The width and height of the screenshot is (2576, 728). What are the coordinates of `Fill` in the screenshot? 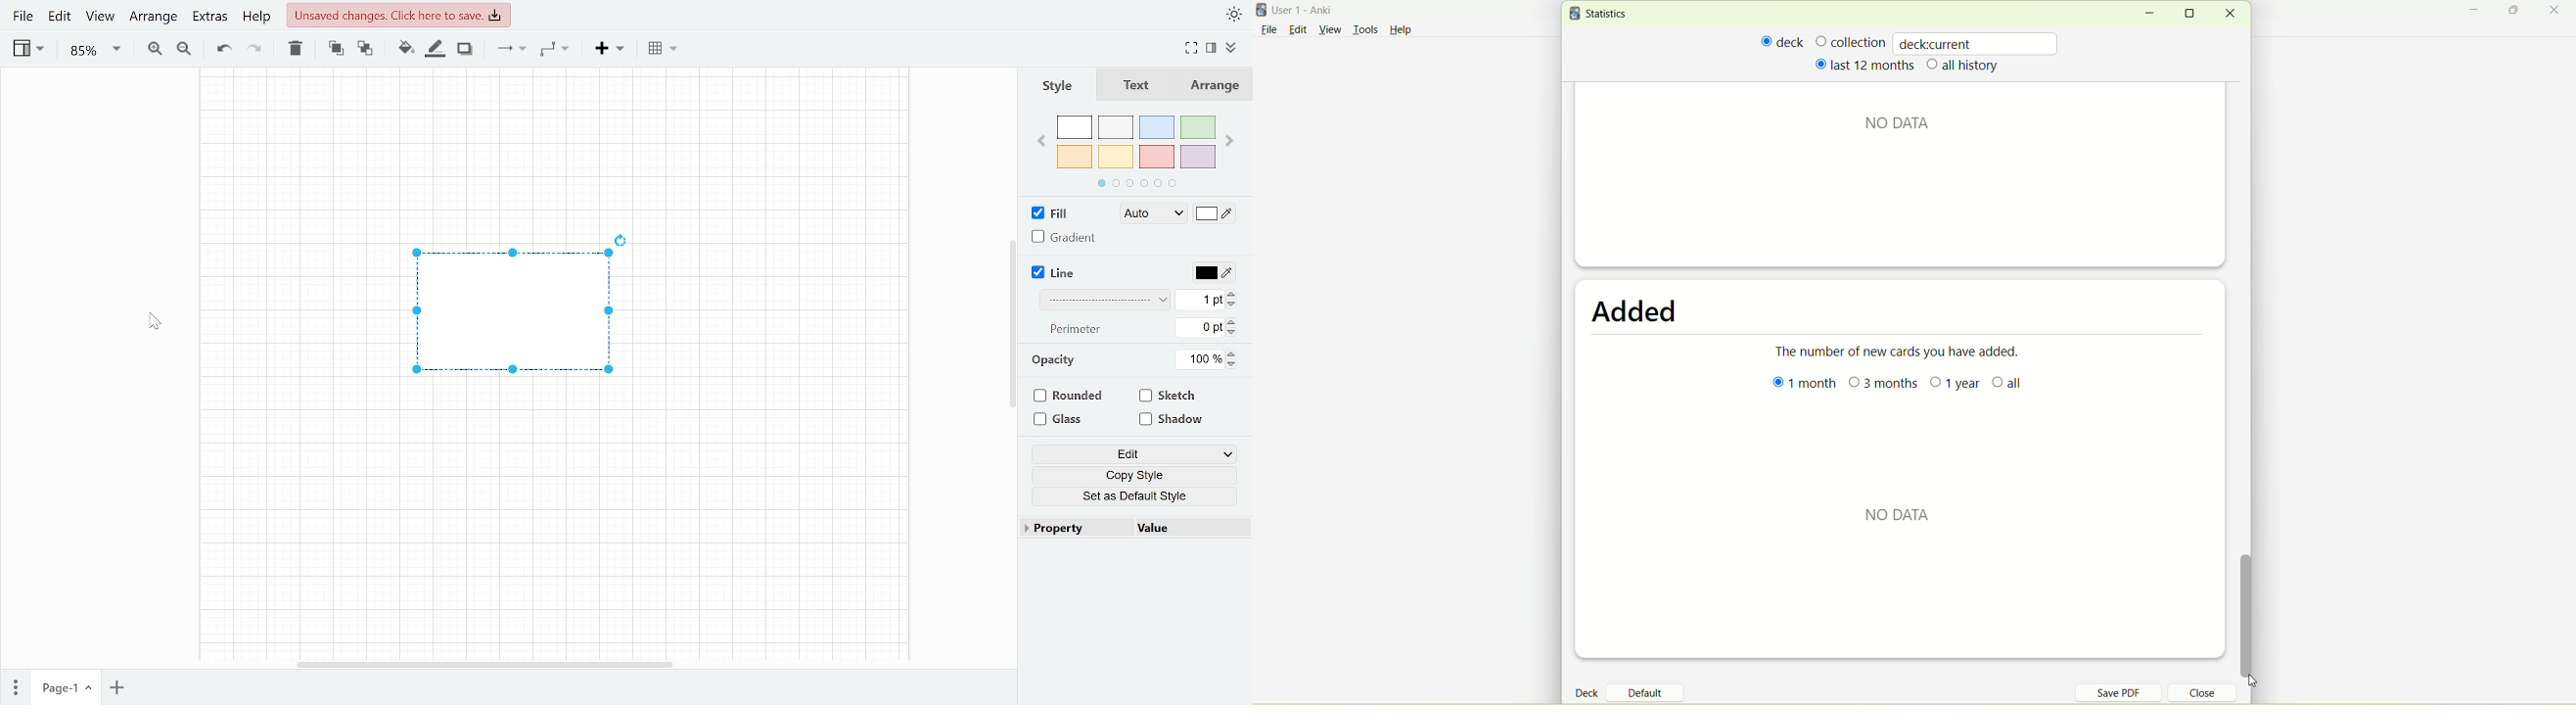 It's located at (1051, 212).